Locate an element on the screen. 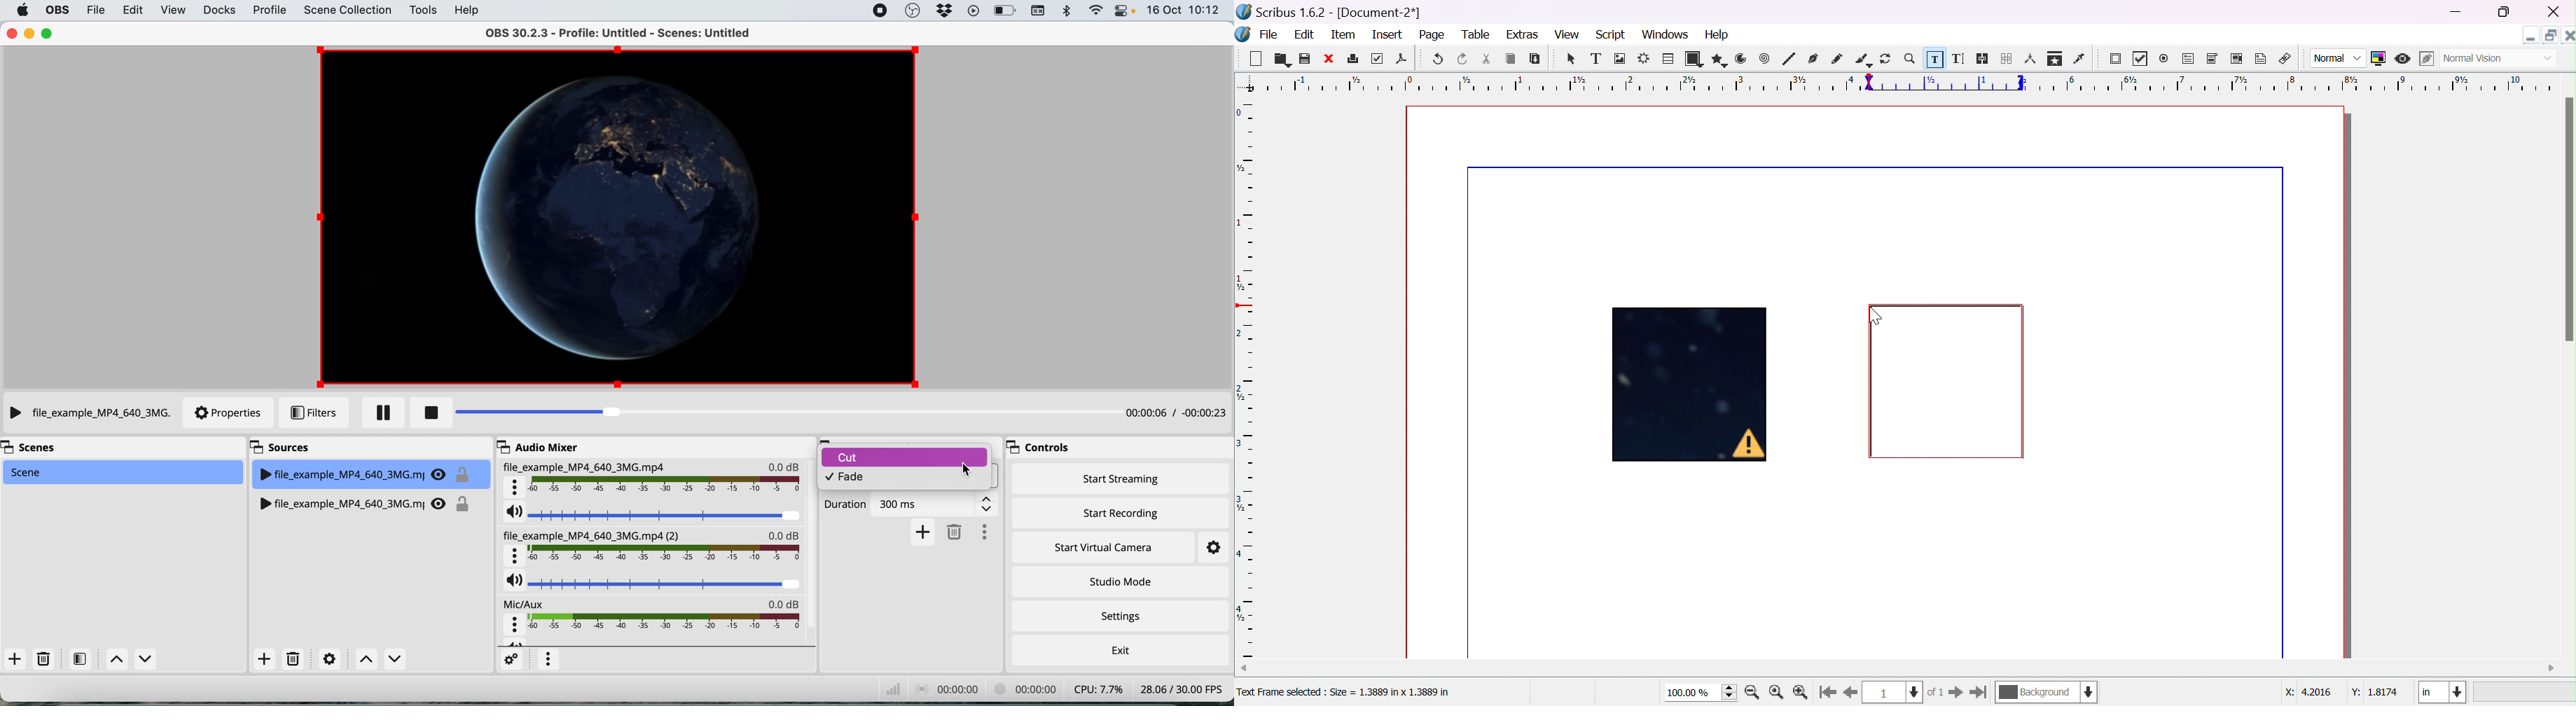 This screenshot has height=728, width=2576. fade is located at coordinates (848, 477).